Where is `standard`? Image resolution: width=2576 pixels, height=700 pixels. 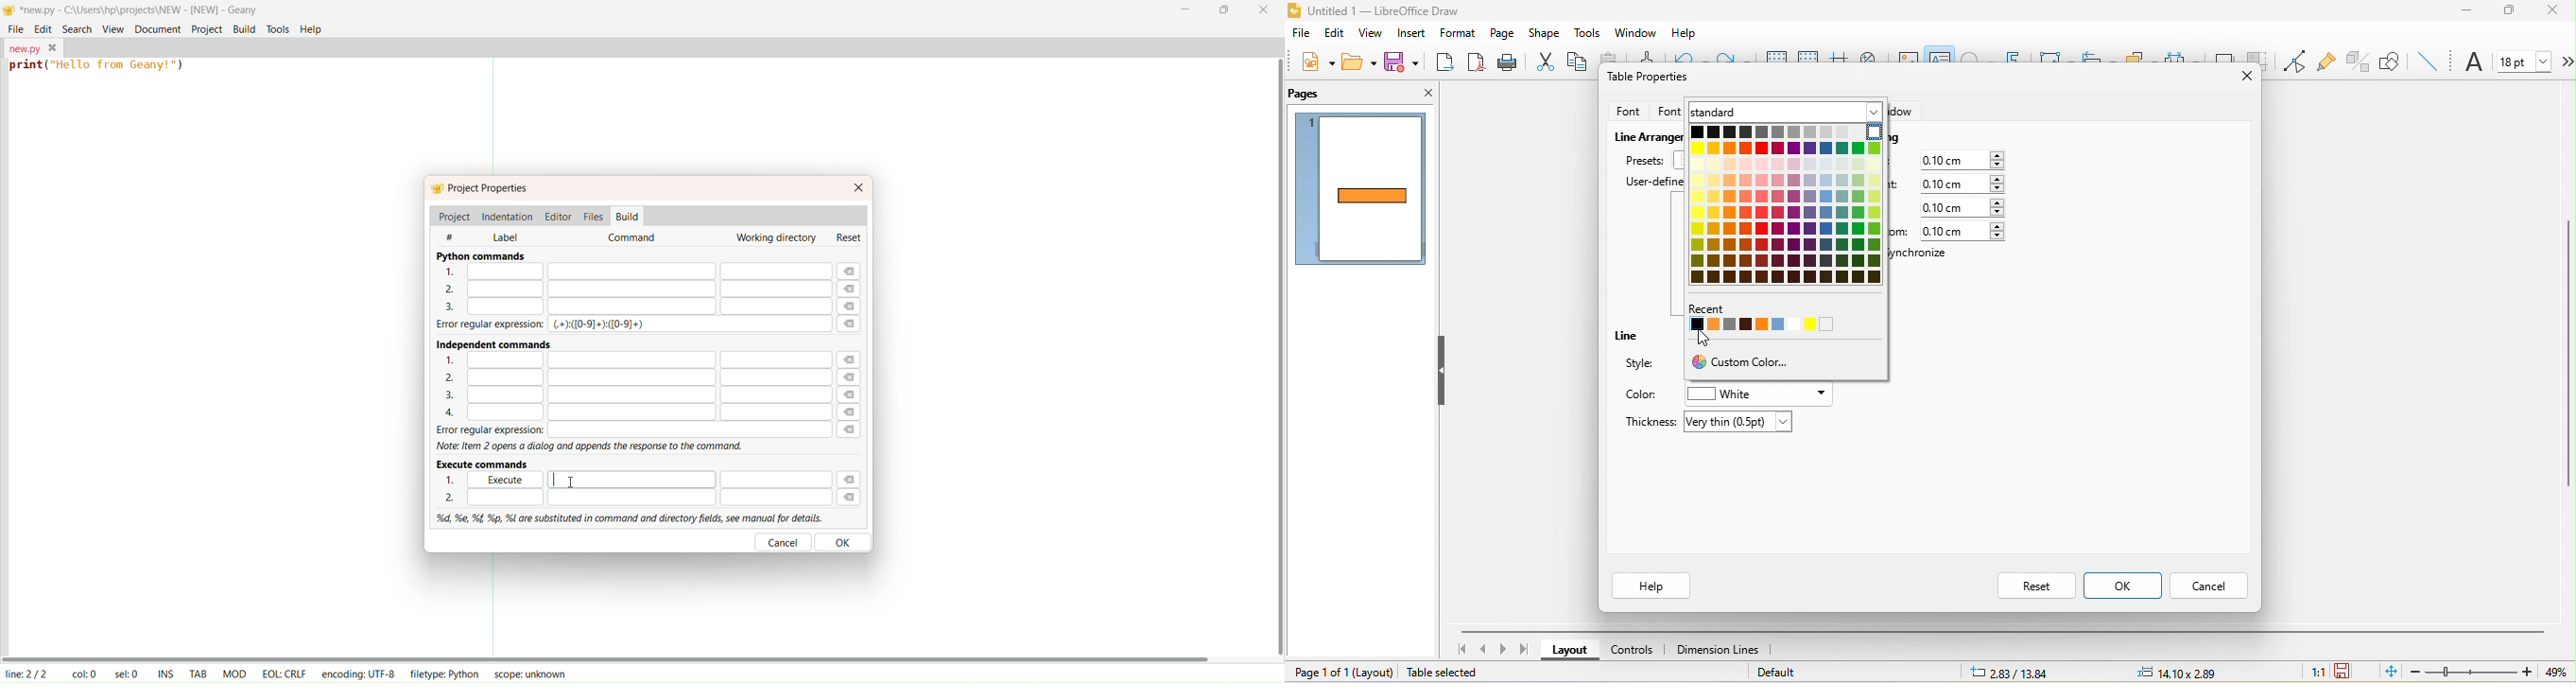
standard is located at coordinates (1783, 109).